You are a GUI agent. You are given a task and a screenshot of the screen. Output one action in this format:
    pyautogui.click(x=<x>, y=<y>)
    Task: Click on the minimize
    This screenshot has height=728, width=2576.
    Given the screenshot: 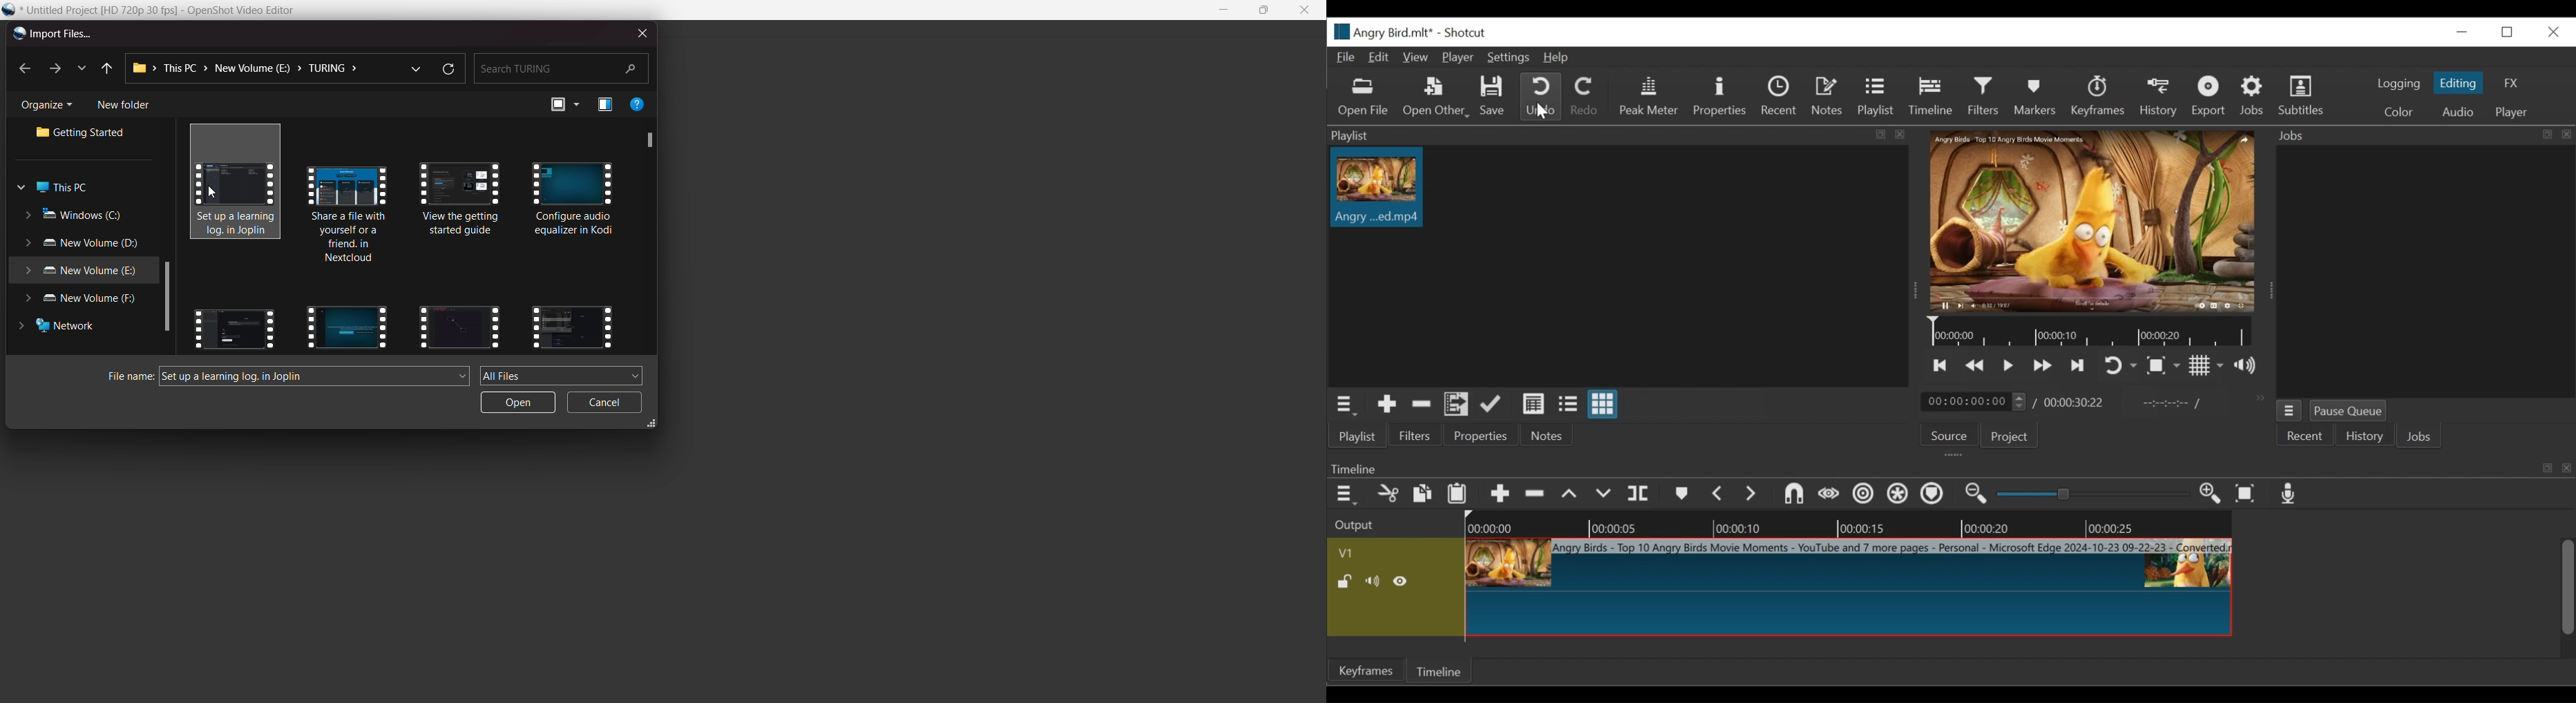 What is the action you would take?
    pyautogui.click(x=2462, y=34)
    